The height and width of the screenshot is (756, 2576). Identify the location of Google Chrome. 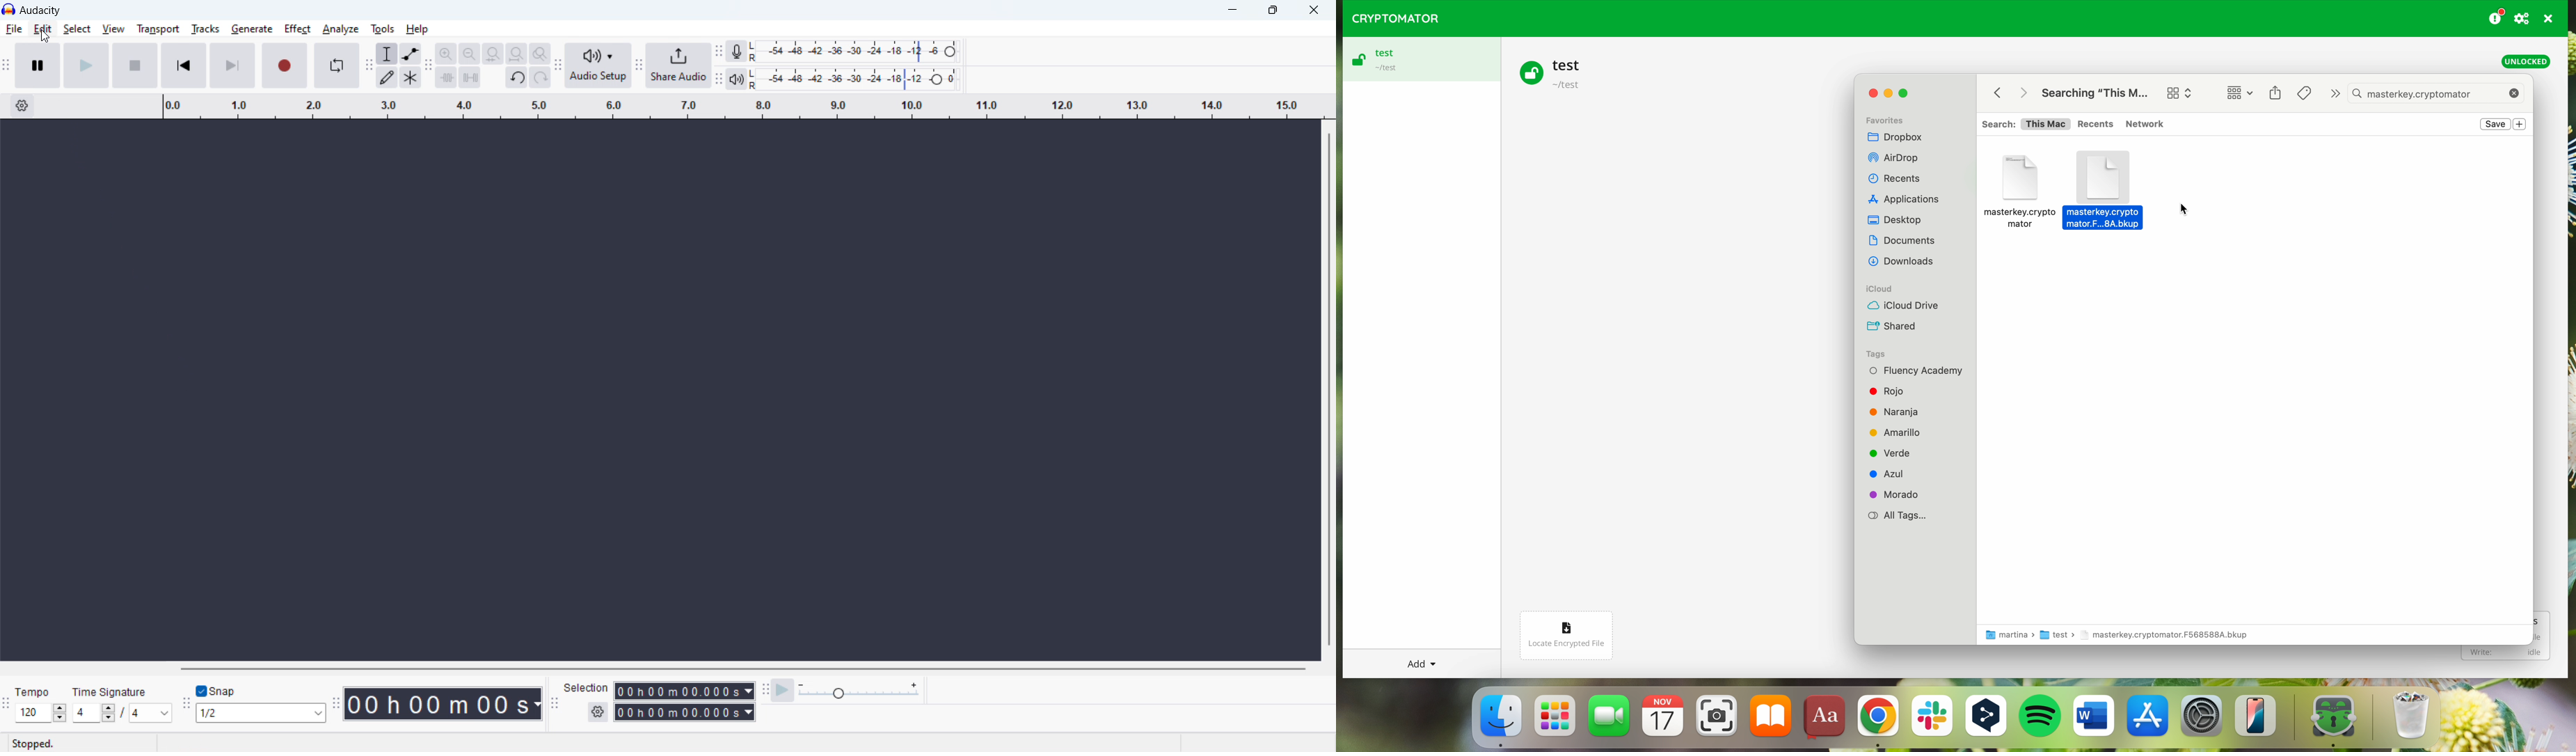
(1877, 721).